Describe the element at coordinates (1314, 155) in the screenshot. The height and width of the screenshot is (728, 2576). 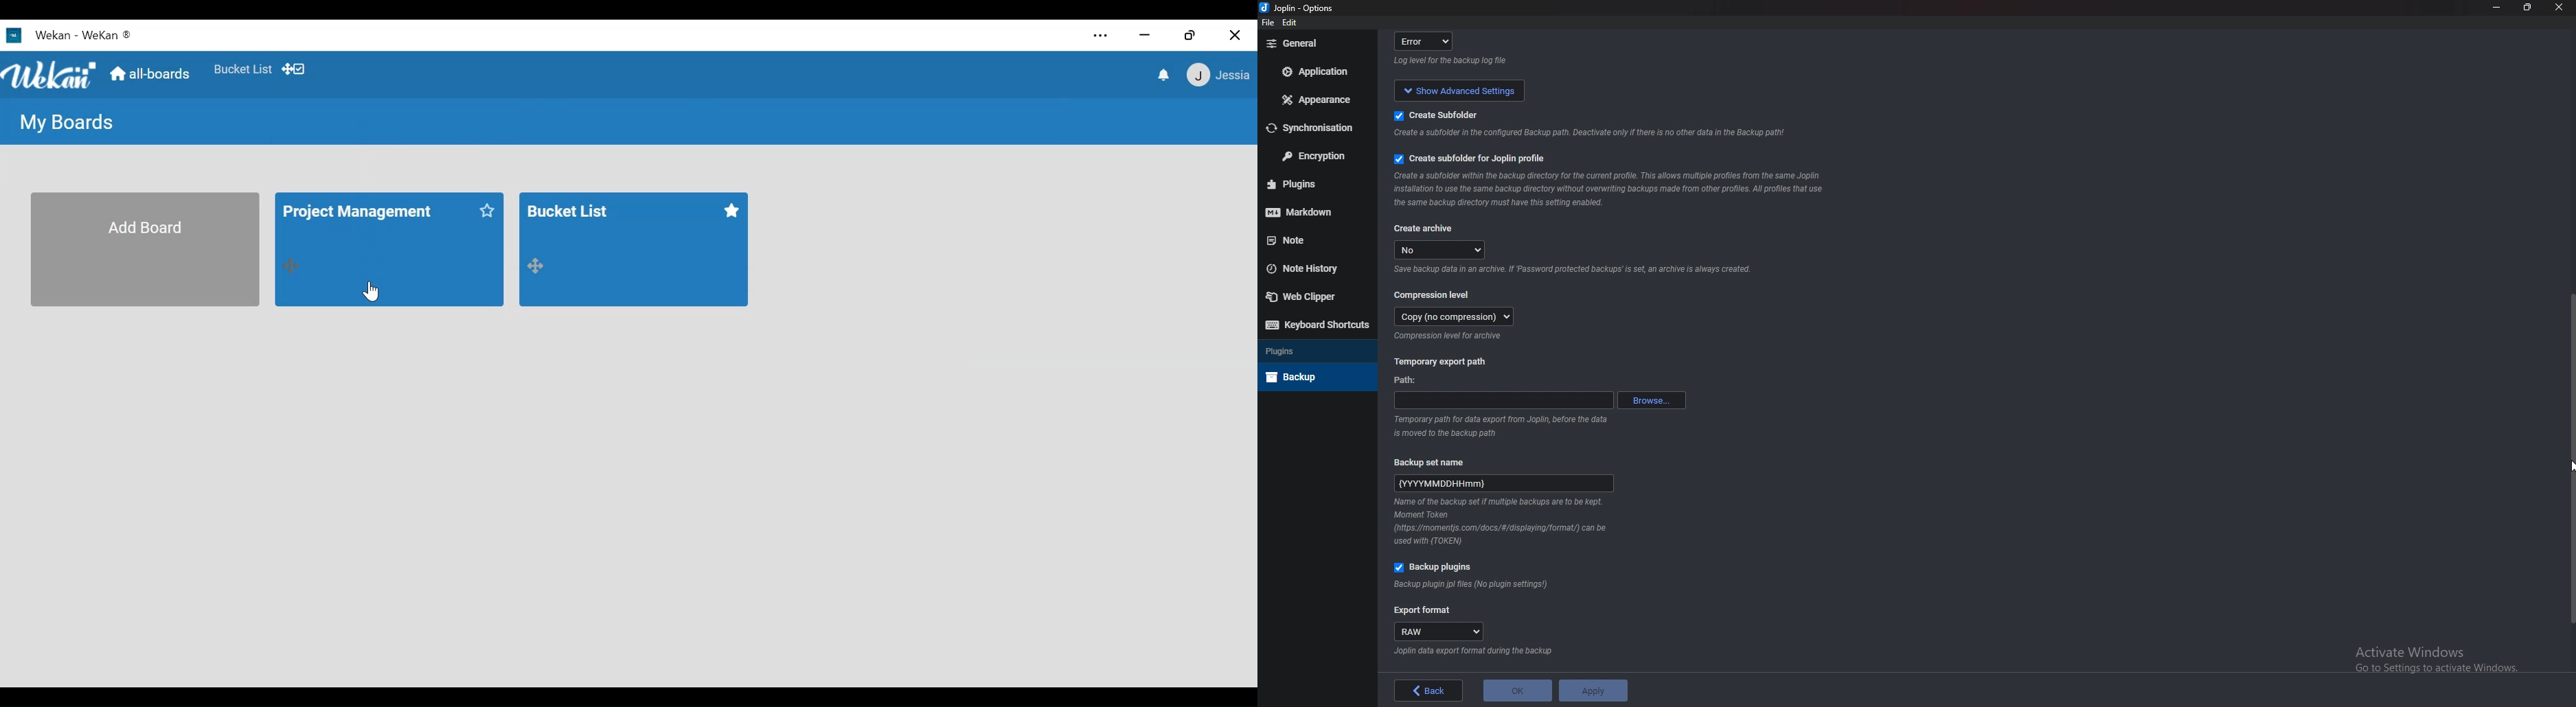
I see `Encryption` at that location.